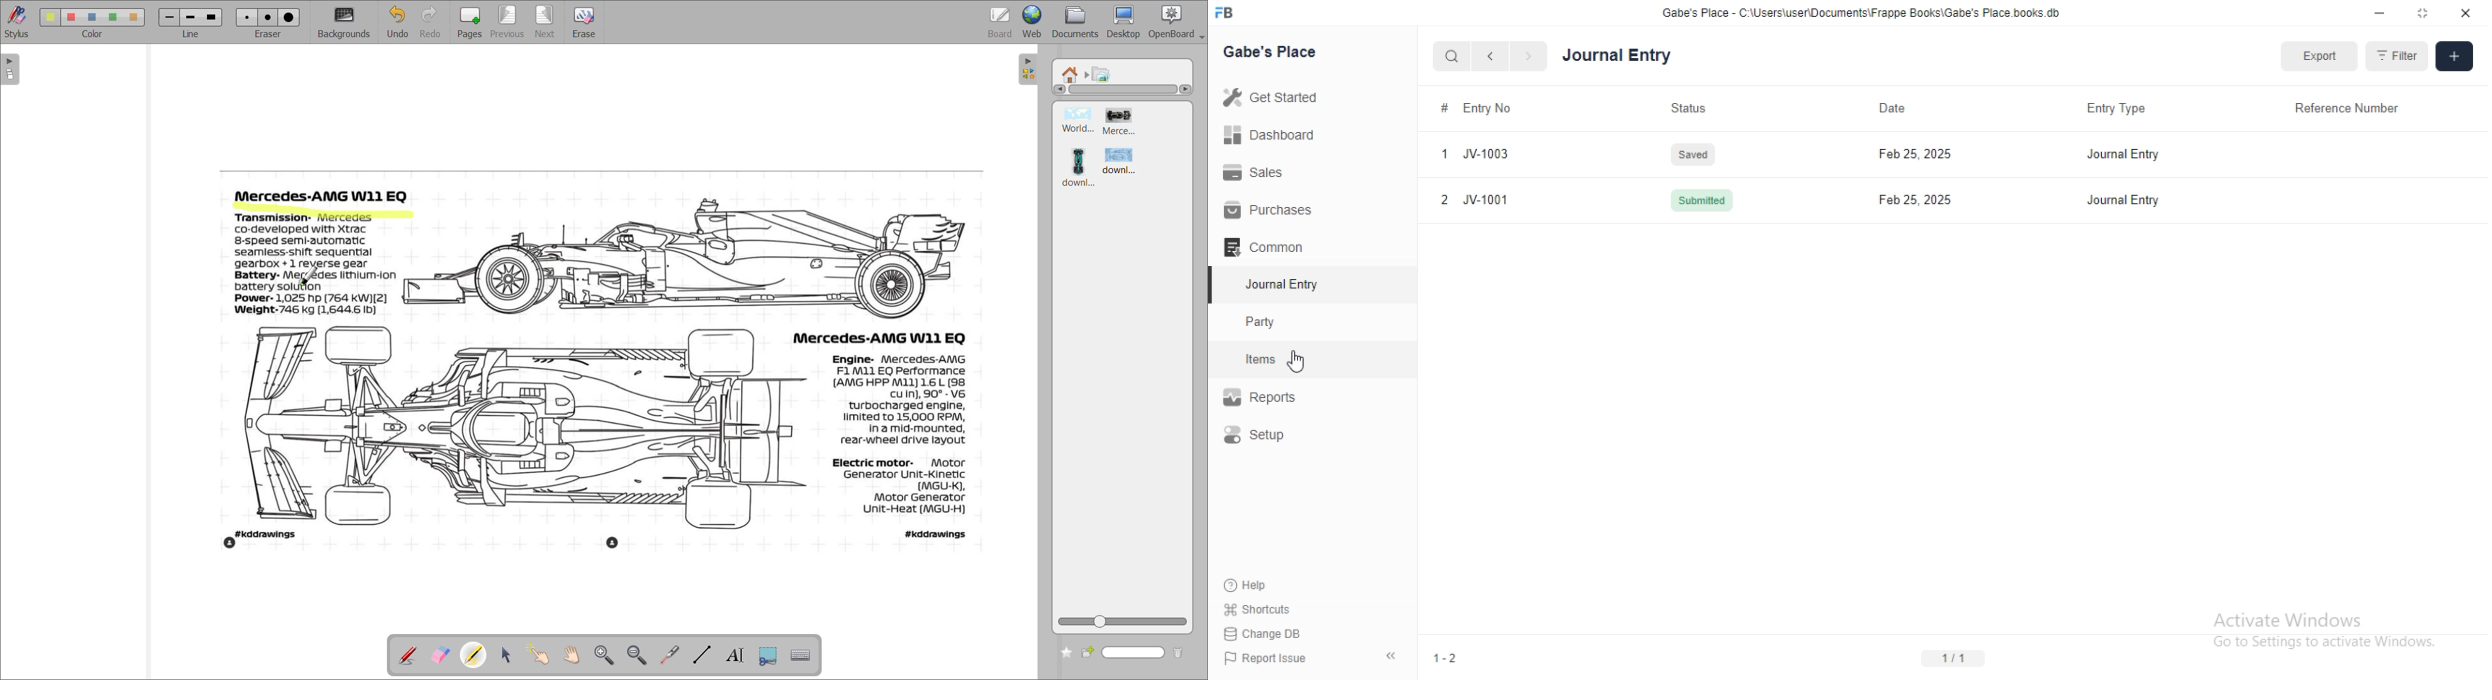 Image resolution: width=2492 pixels, height=700 pixels. Describe the element at coordinates (169, 17) in the screenshot. I see `line 1` at that location.